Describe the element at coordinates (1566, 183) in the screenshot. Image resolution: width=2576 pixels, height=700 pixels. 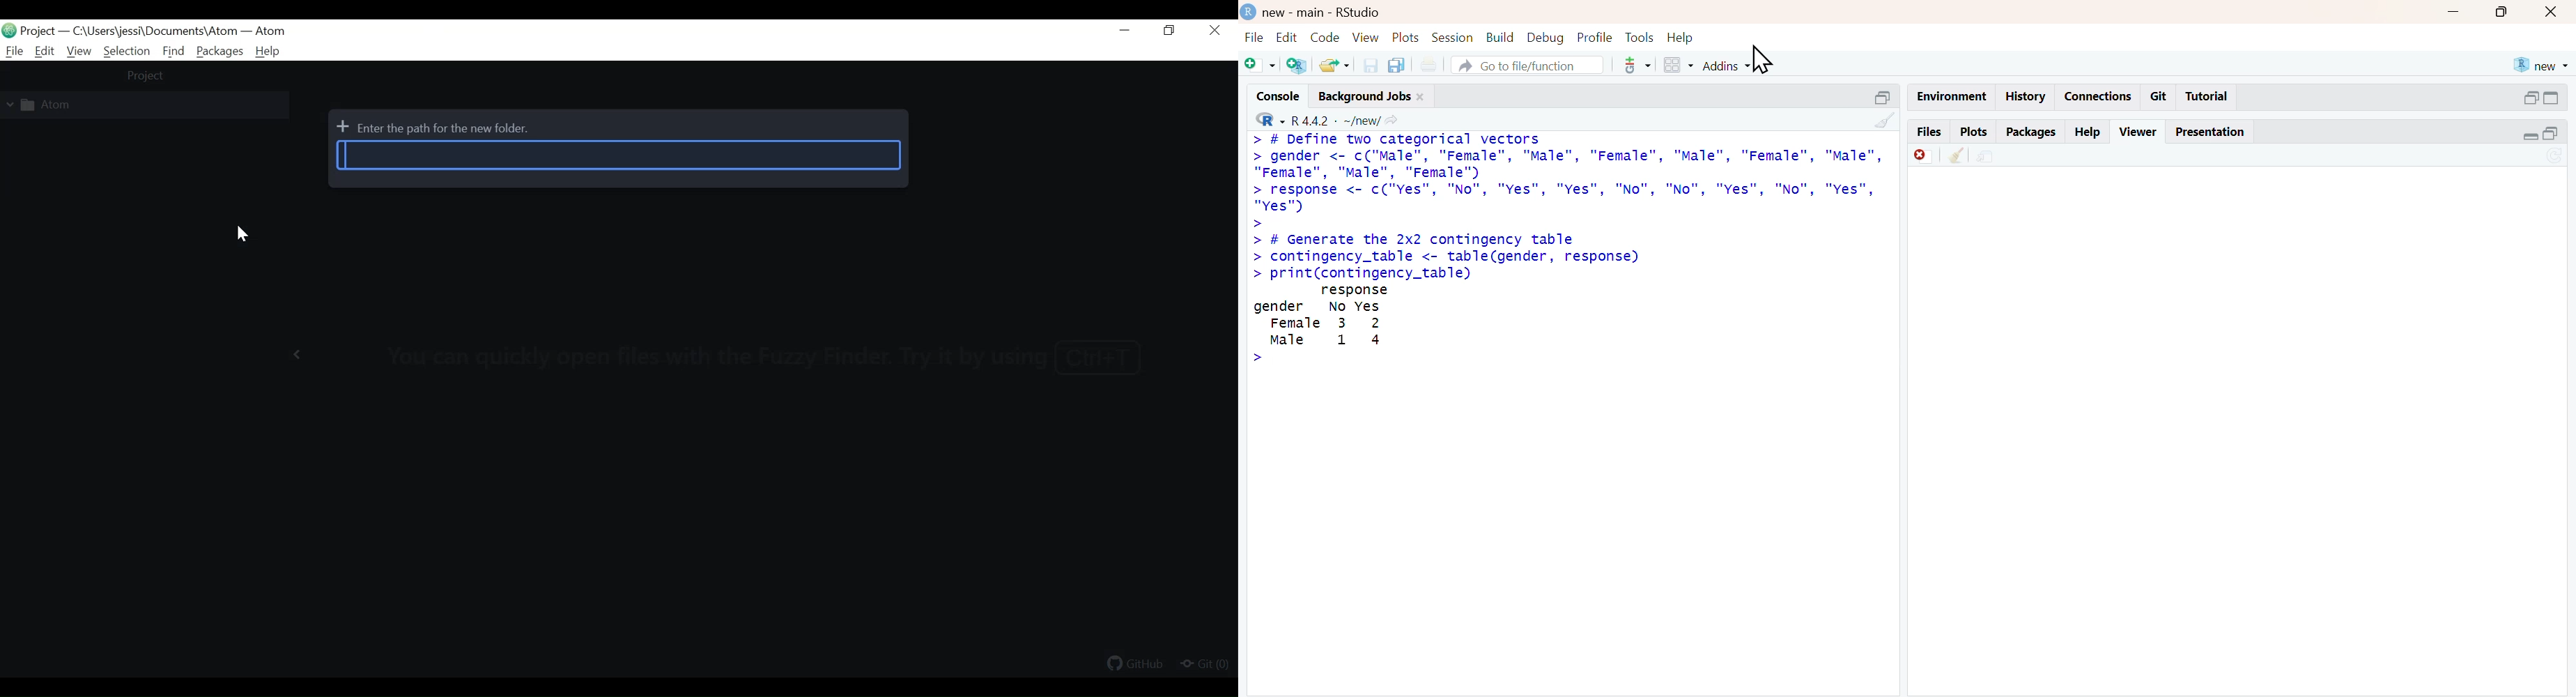
I see `> # Define two categorical vectors> gender <- c("Male", "Female", "Male", "Female", "Male", "Female", "Male","Female", "Male", "Female")> response <- c("Yes", "No", "ves", "Yes", "No", "No", "Yes", "No", "ves","Yes">` at that location.